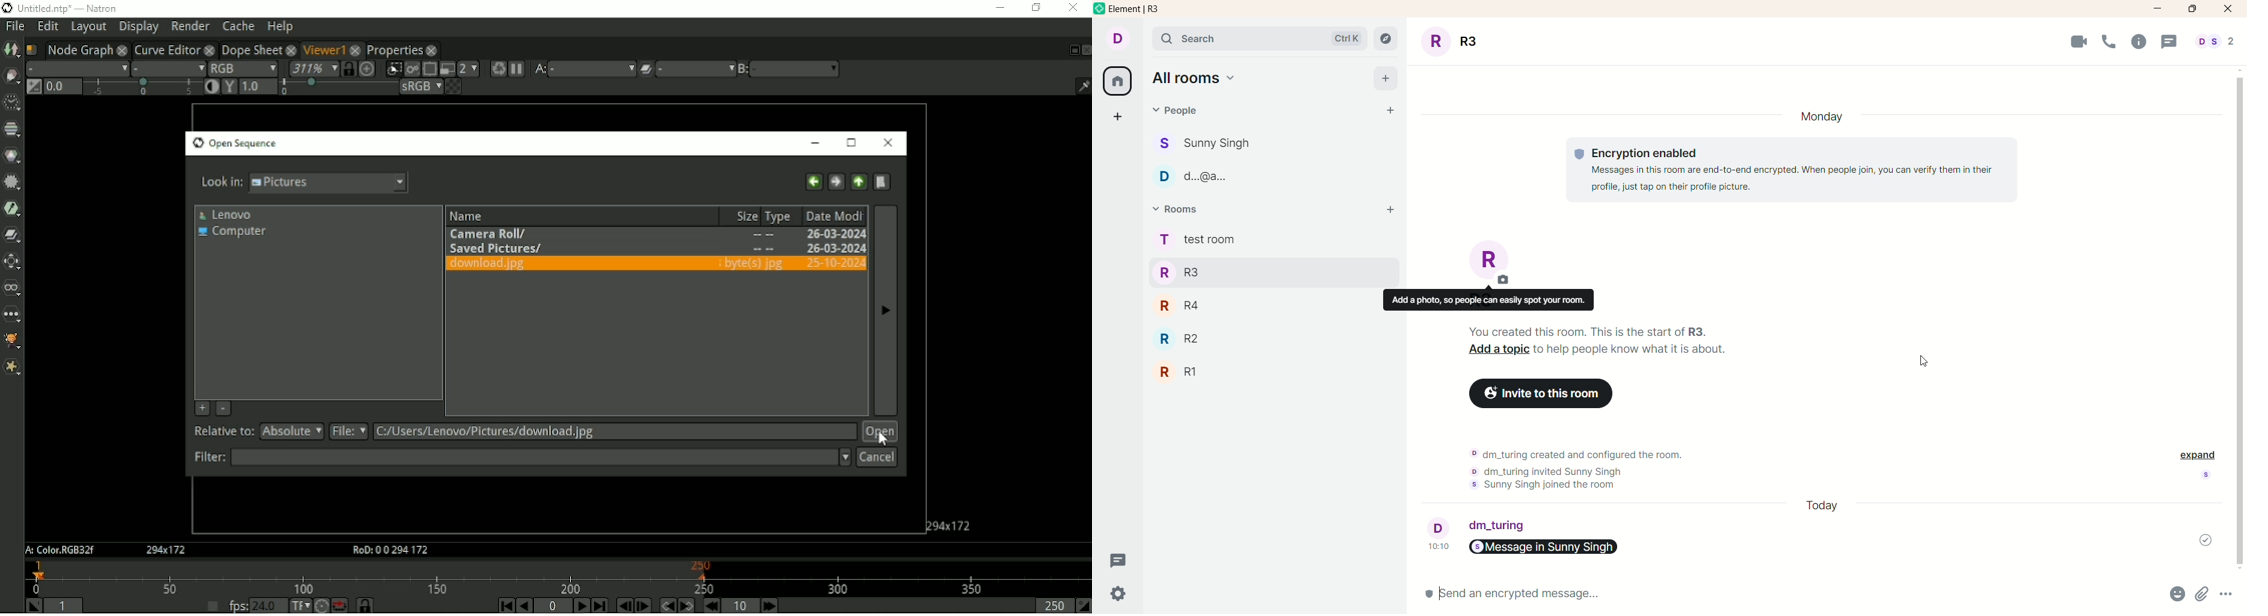 The image size is (2268, 616). I want to click on send message, so click(1578, 597).